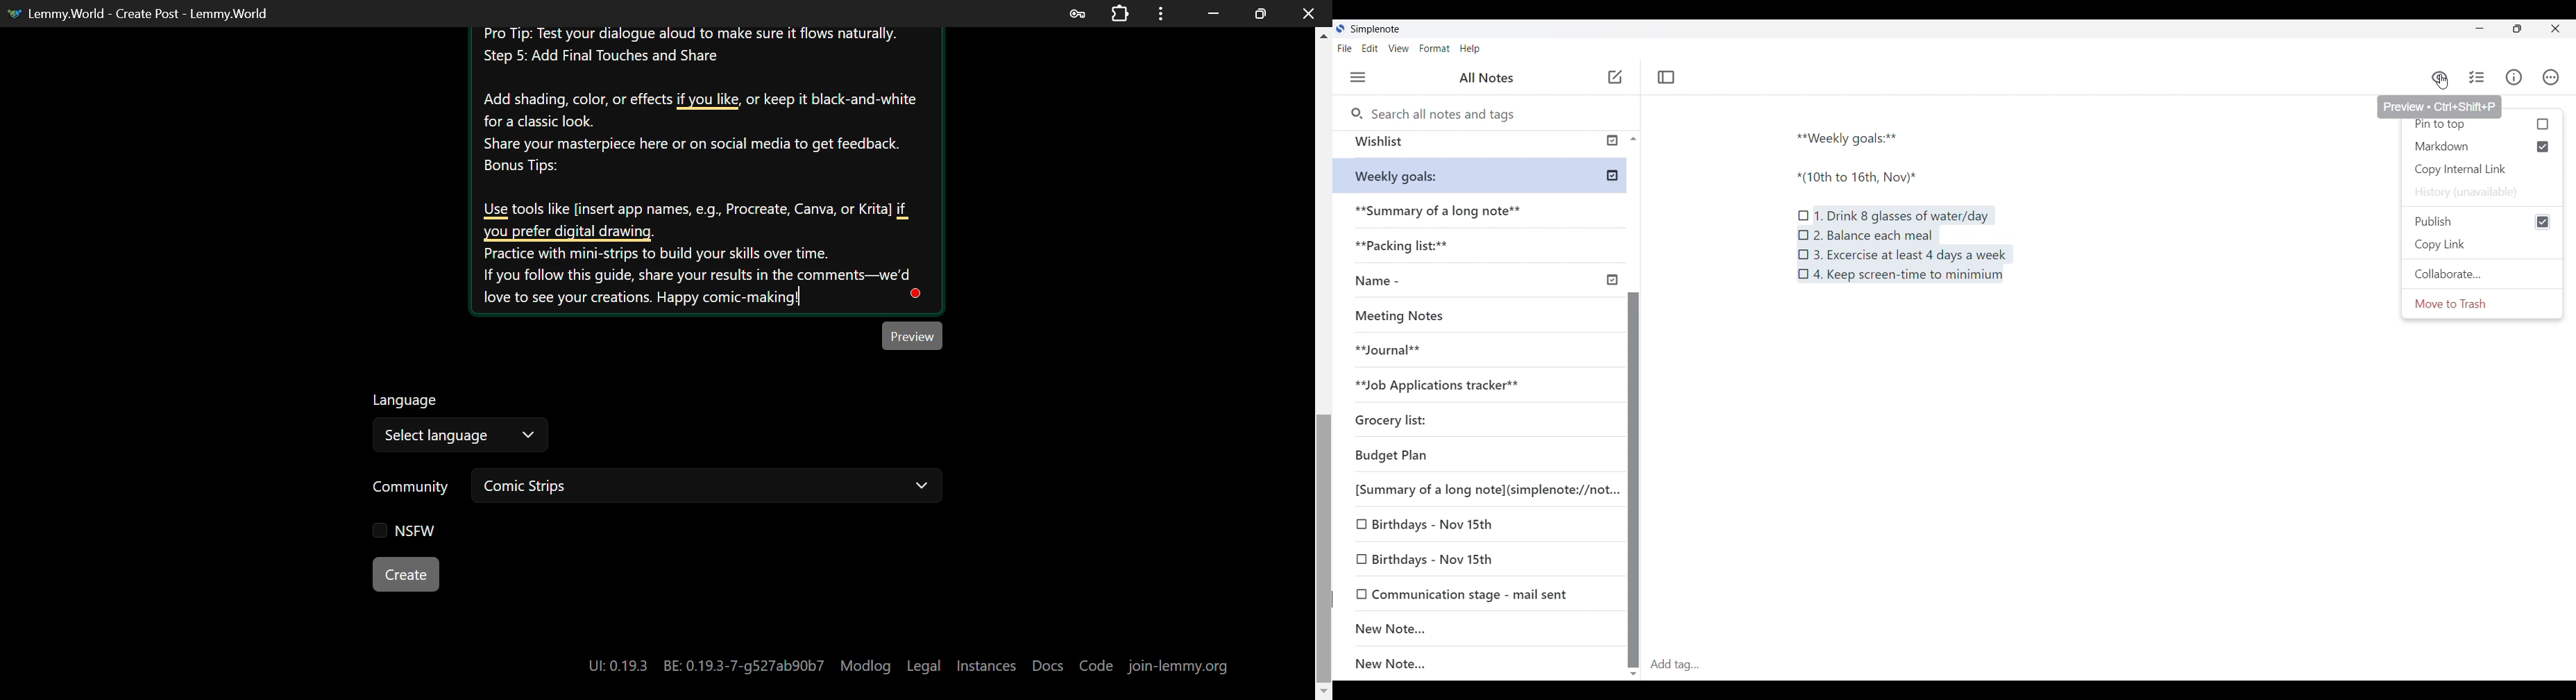  Describe the element at coordinates (1668, 76) in the screenshot. I see `Toggle focus mode` at that location.